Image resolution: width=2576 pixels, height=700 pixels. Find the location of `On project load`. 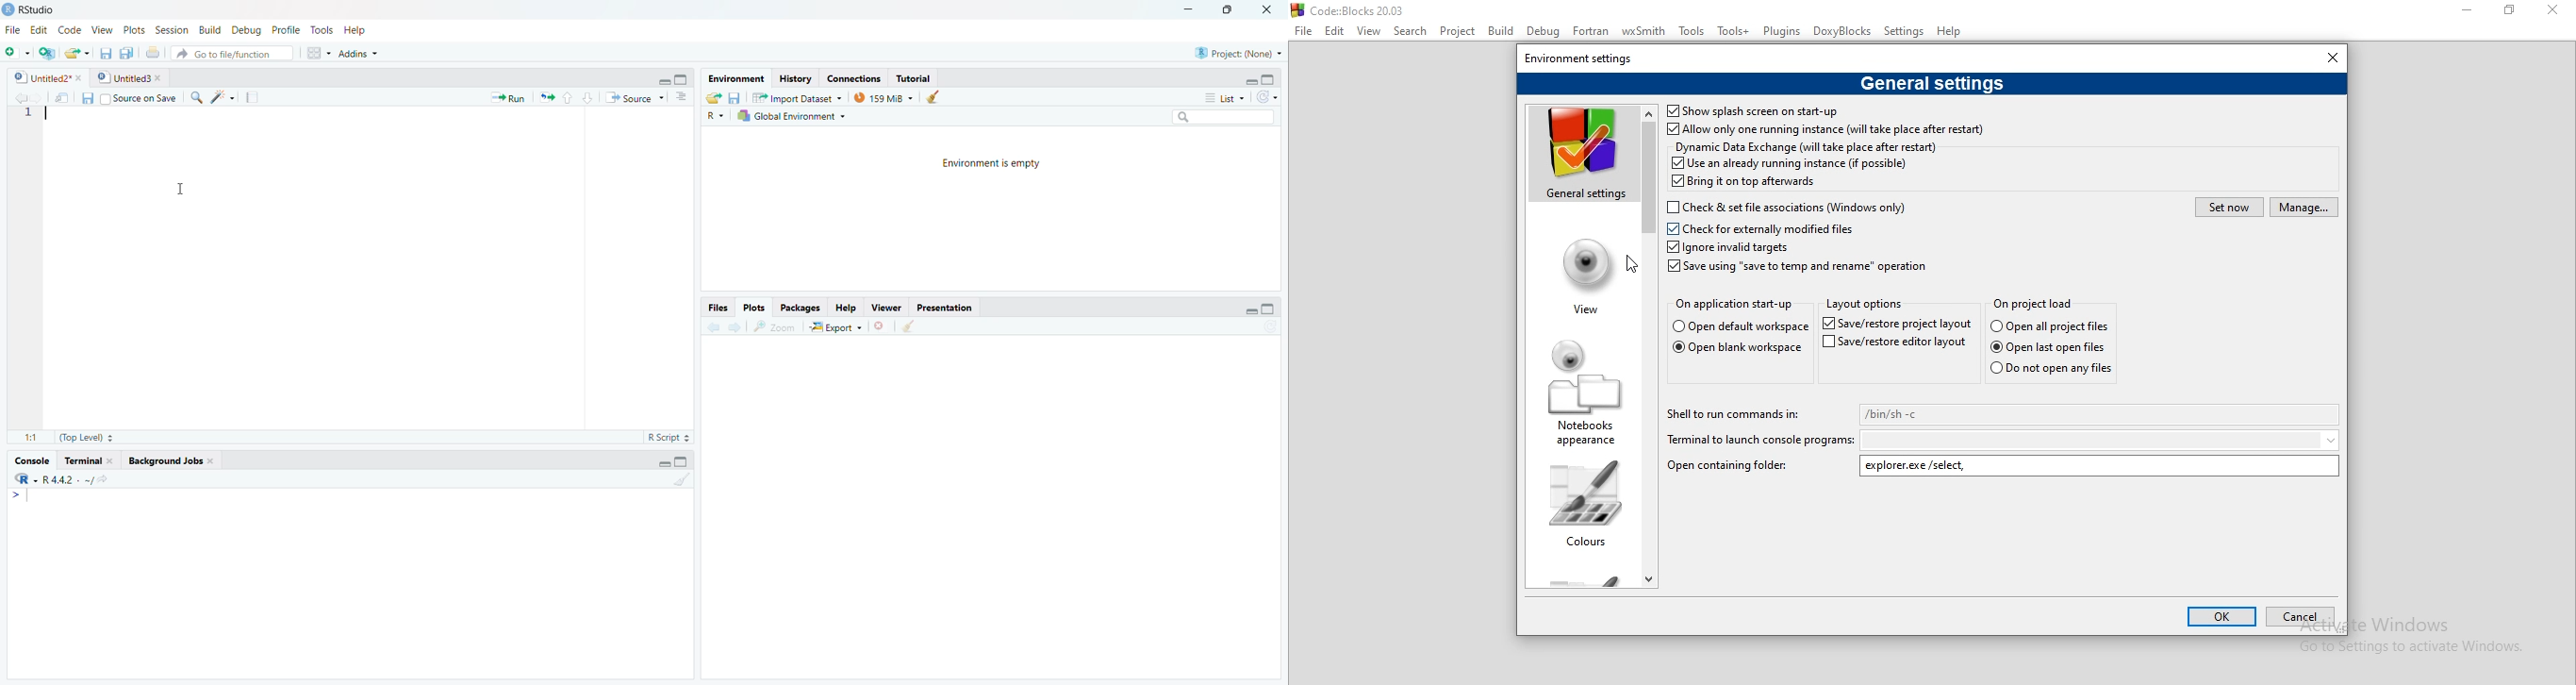

On project load is located at coordinates (2031, 303).